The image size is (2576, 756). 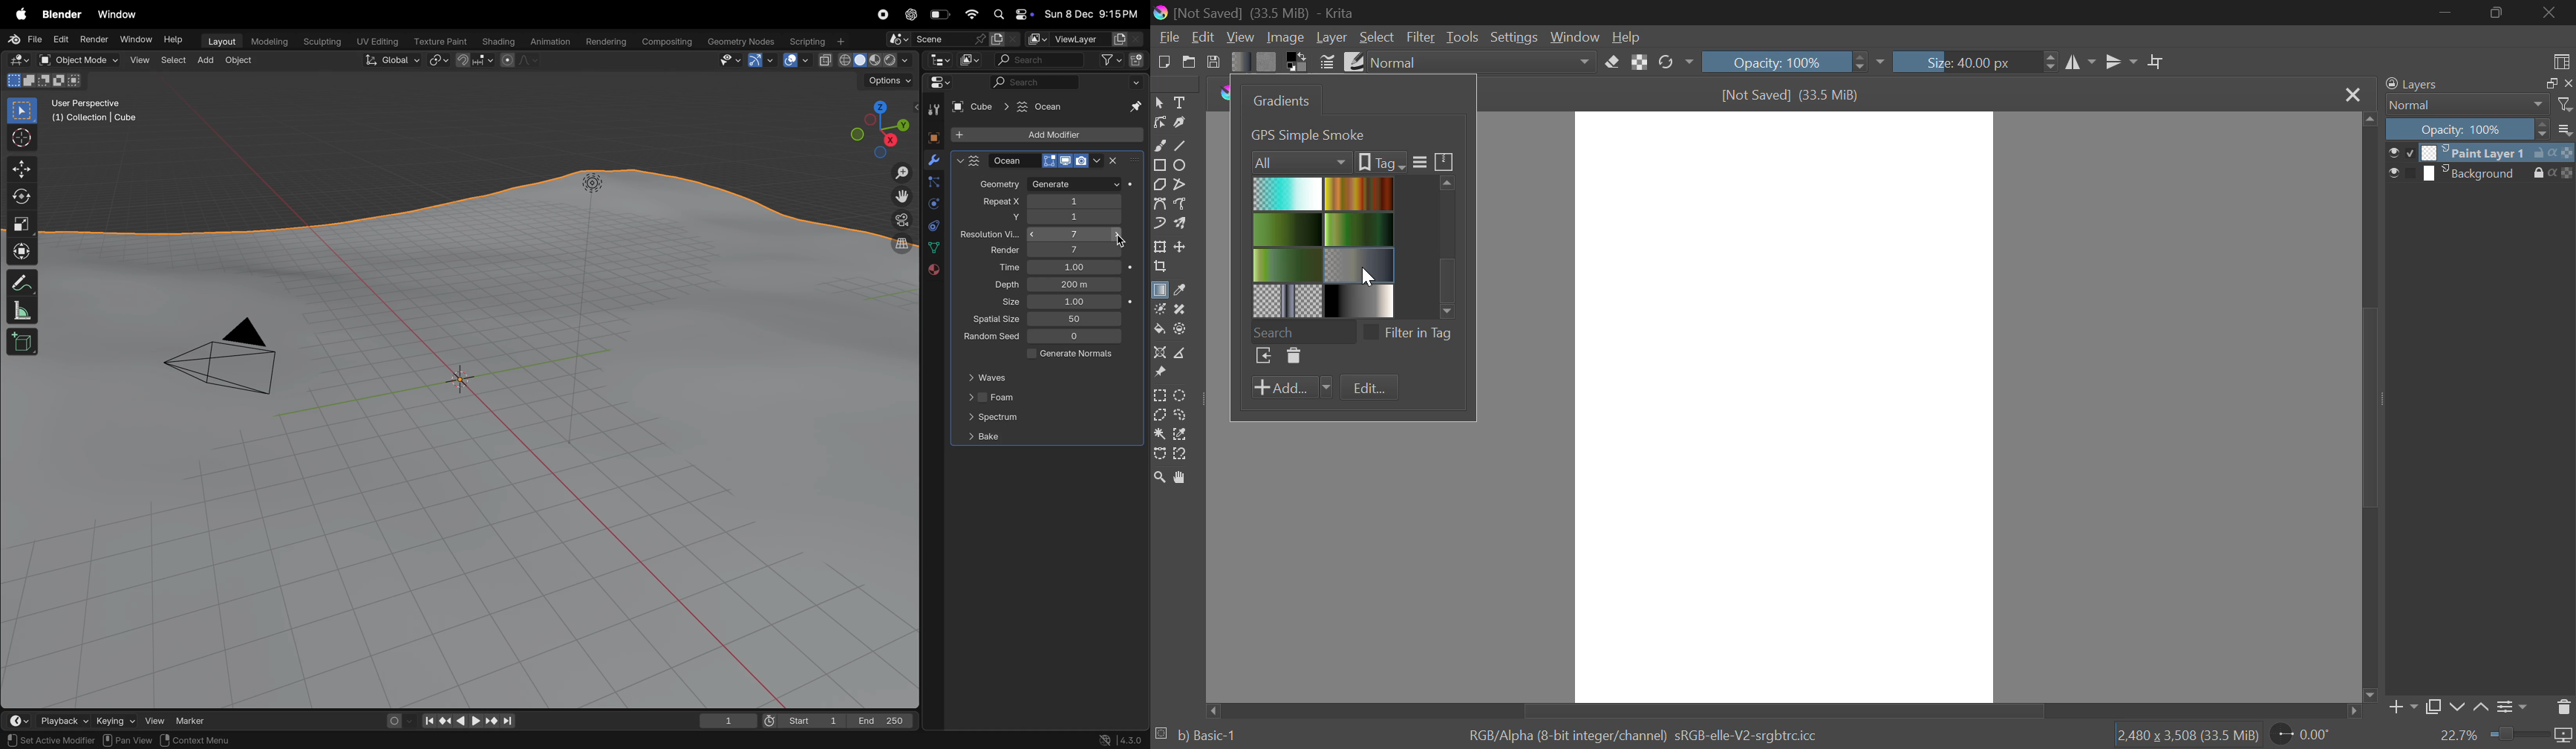 I want to click on generate, so click(x=1075, y=185).